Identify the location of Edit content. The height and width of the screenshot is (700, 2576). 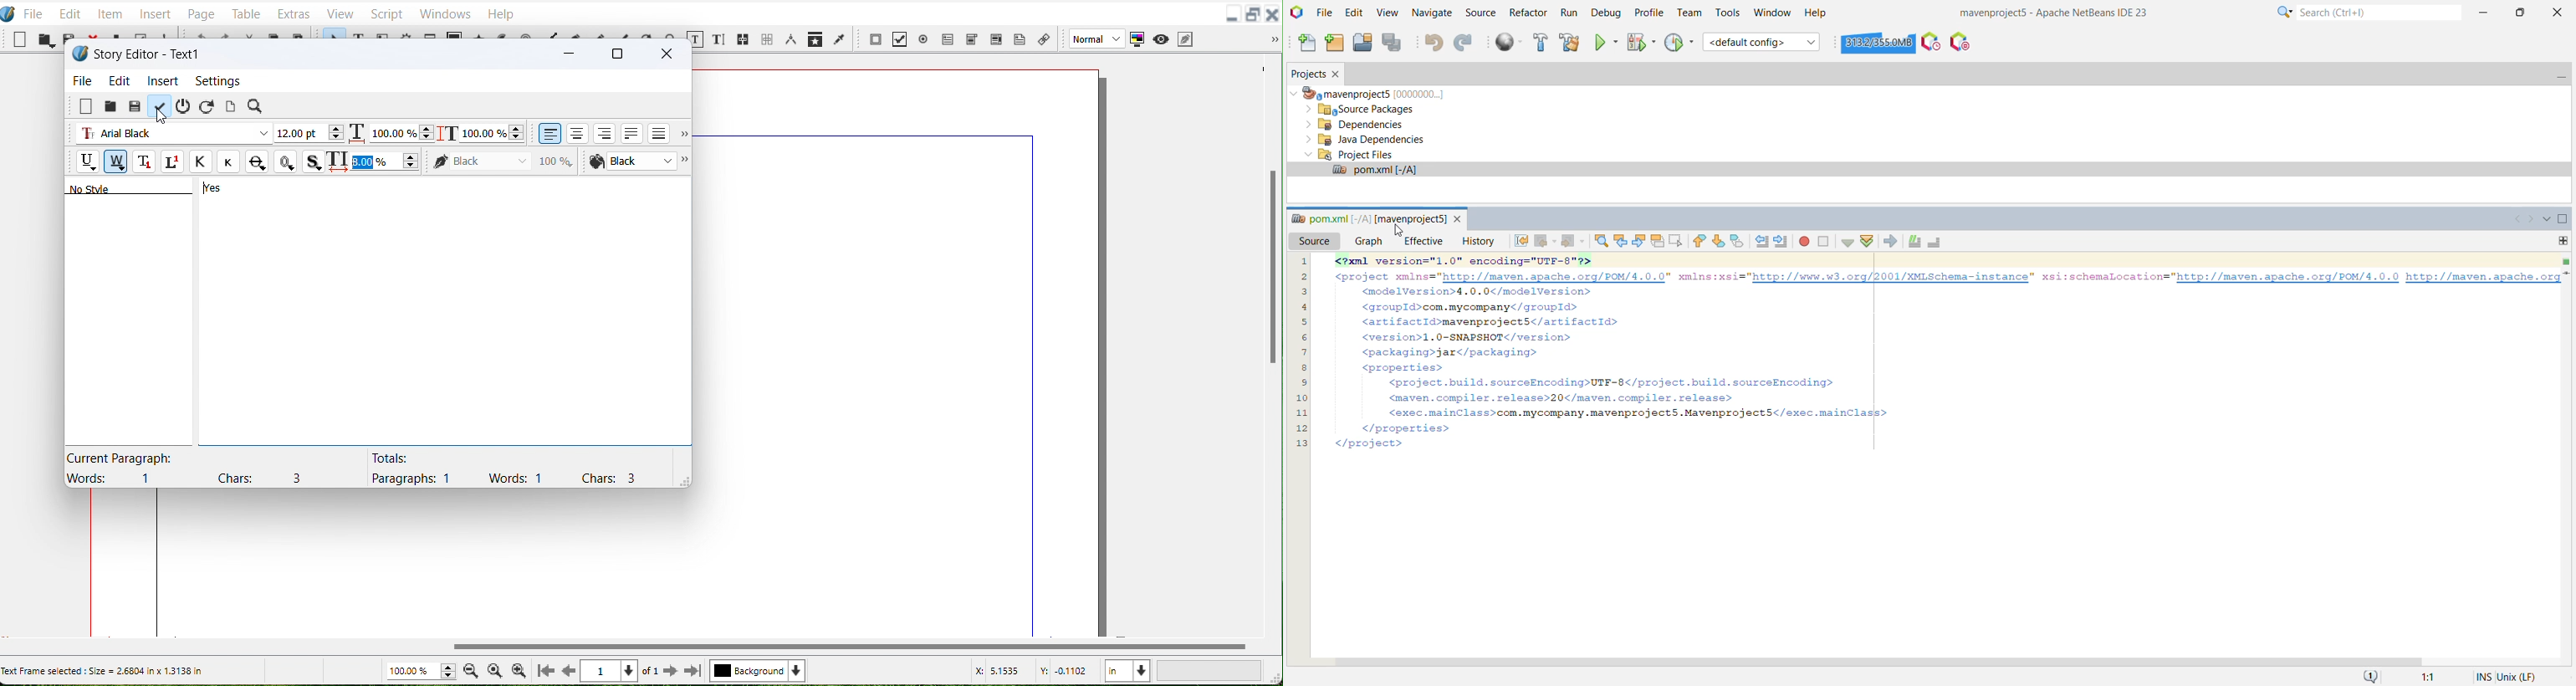
(696, 38).